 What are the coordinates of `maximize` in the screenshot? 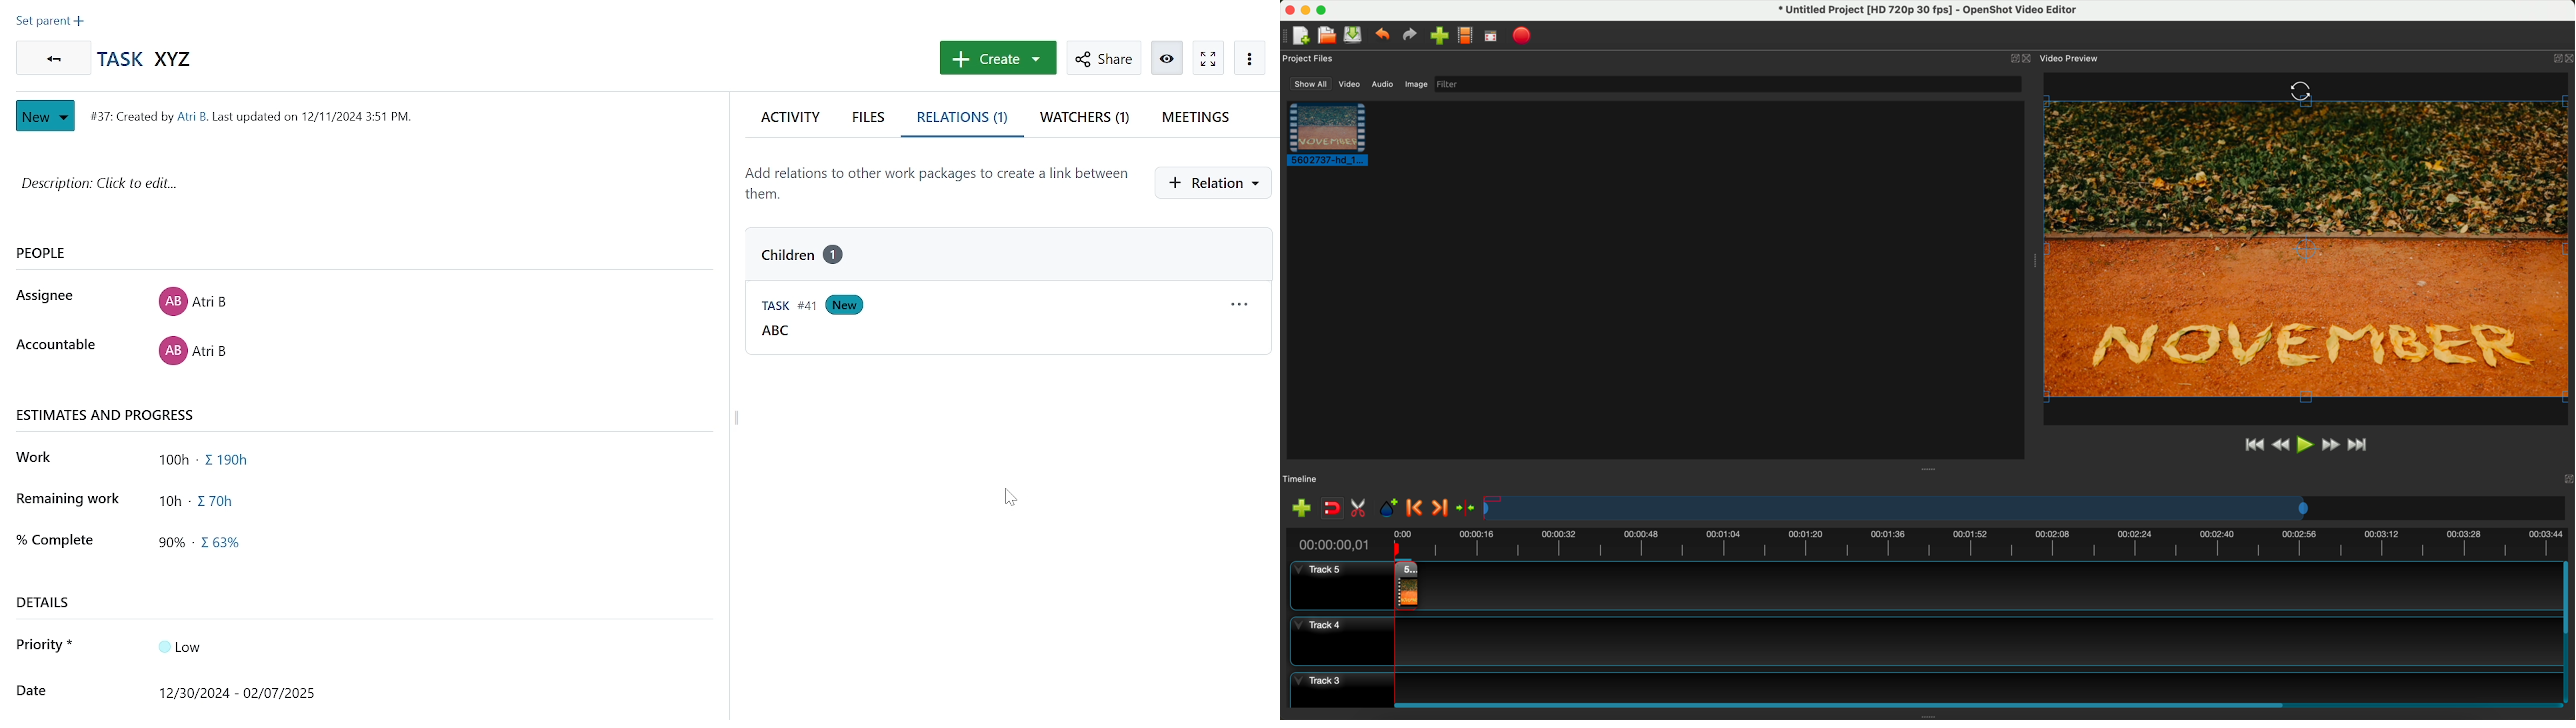 It's located at (1324, 10).